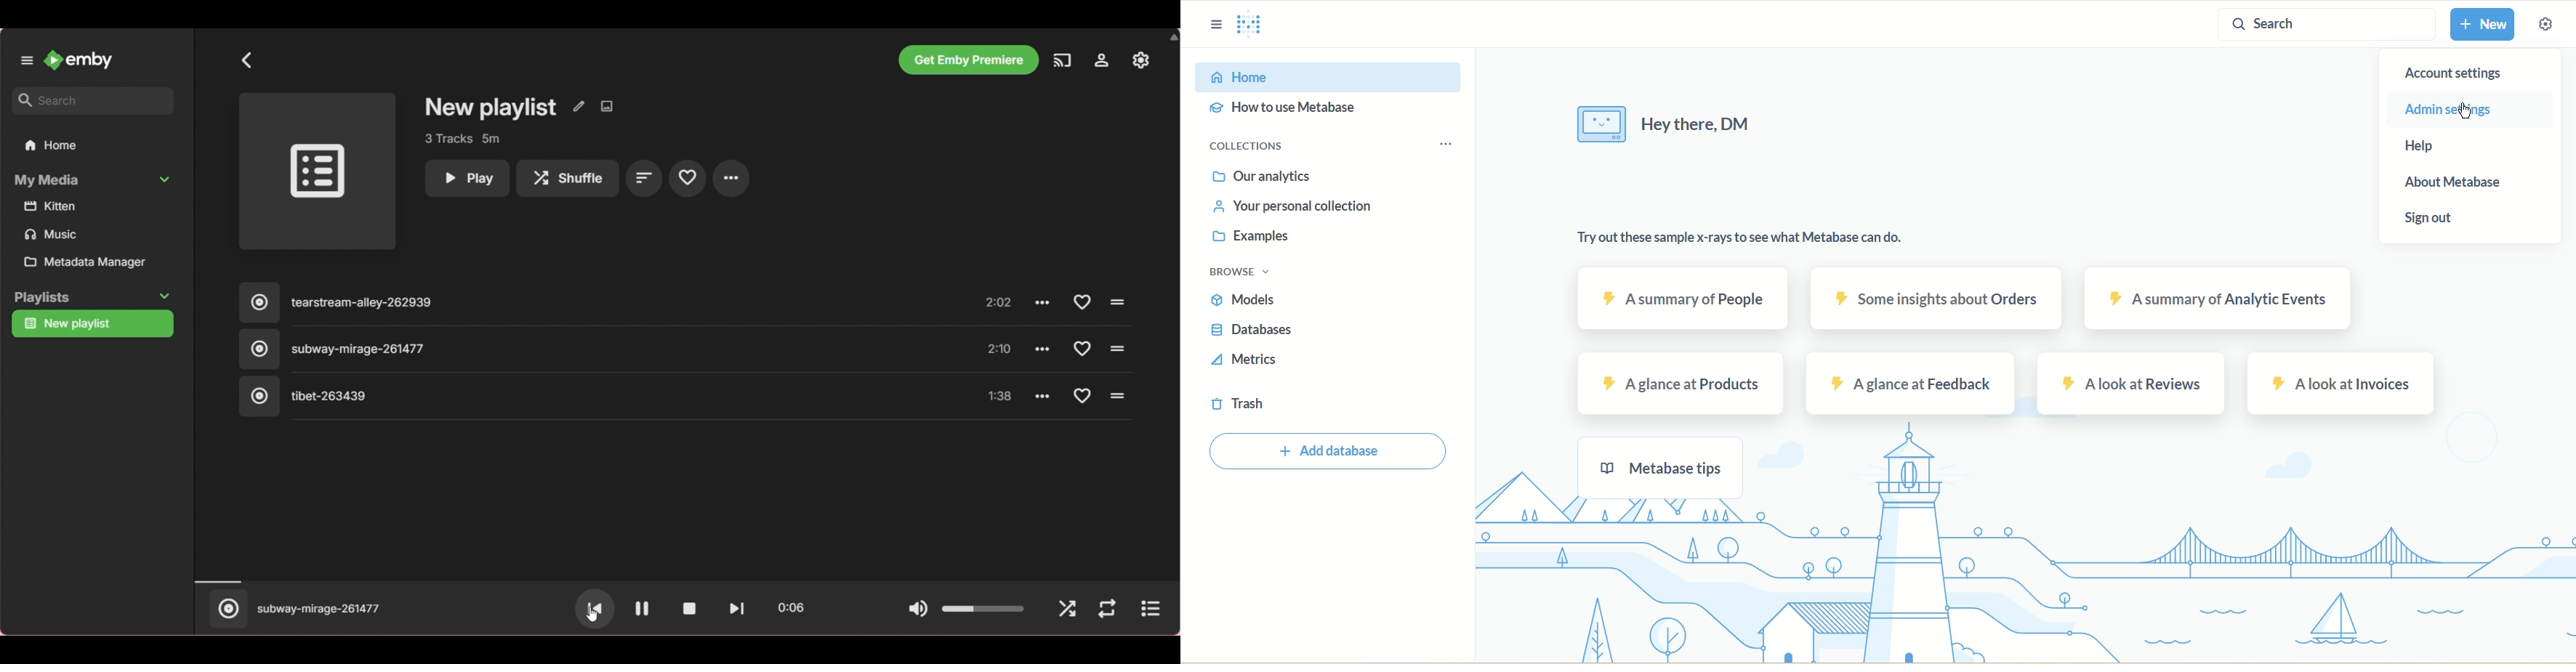 Image resolution: width=2576 pixels, height=672 pixels. What do you see at coordinates (2485, 25) in the screenshot?
I see `New` at bounding box center [2485, 25].